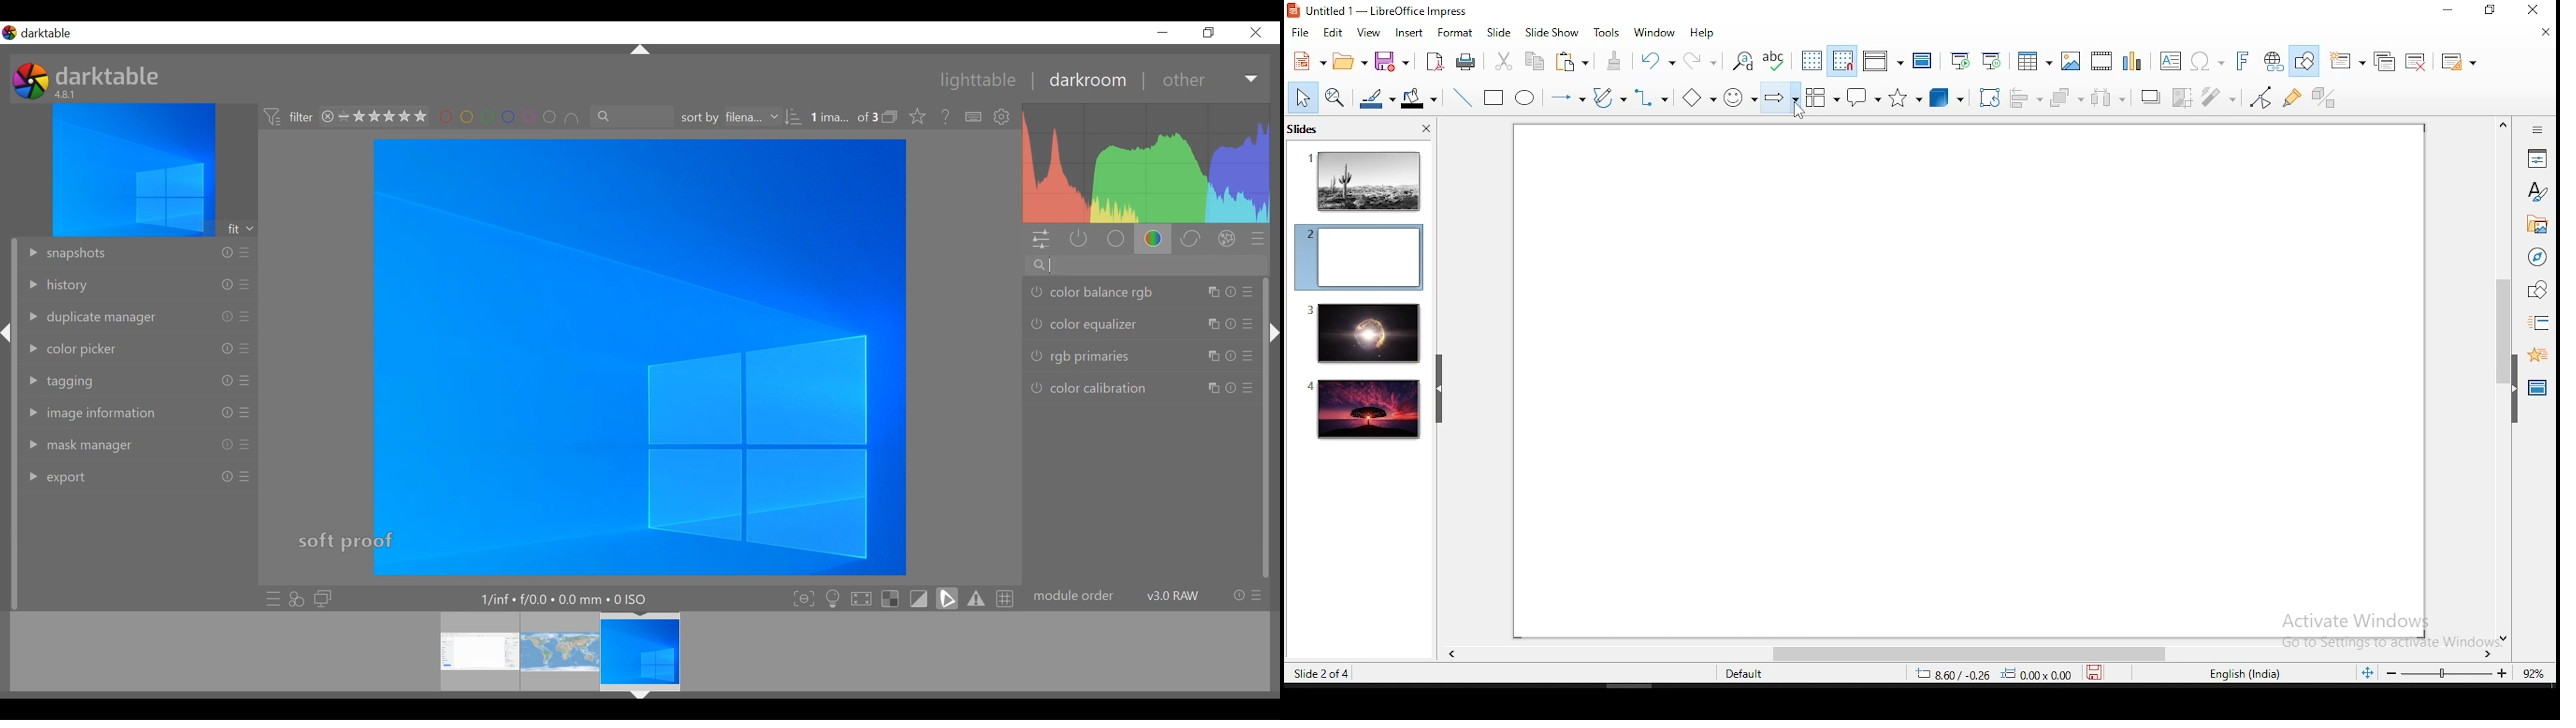 This screenshot has width=2576, height=728. What do you see at coordinates (2033, 58) in the screenshot?
I see `tables` at bounding box center [2033, 58].